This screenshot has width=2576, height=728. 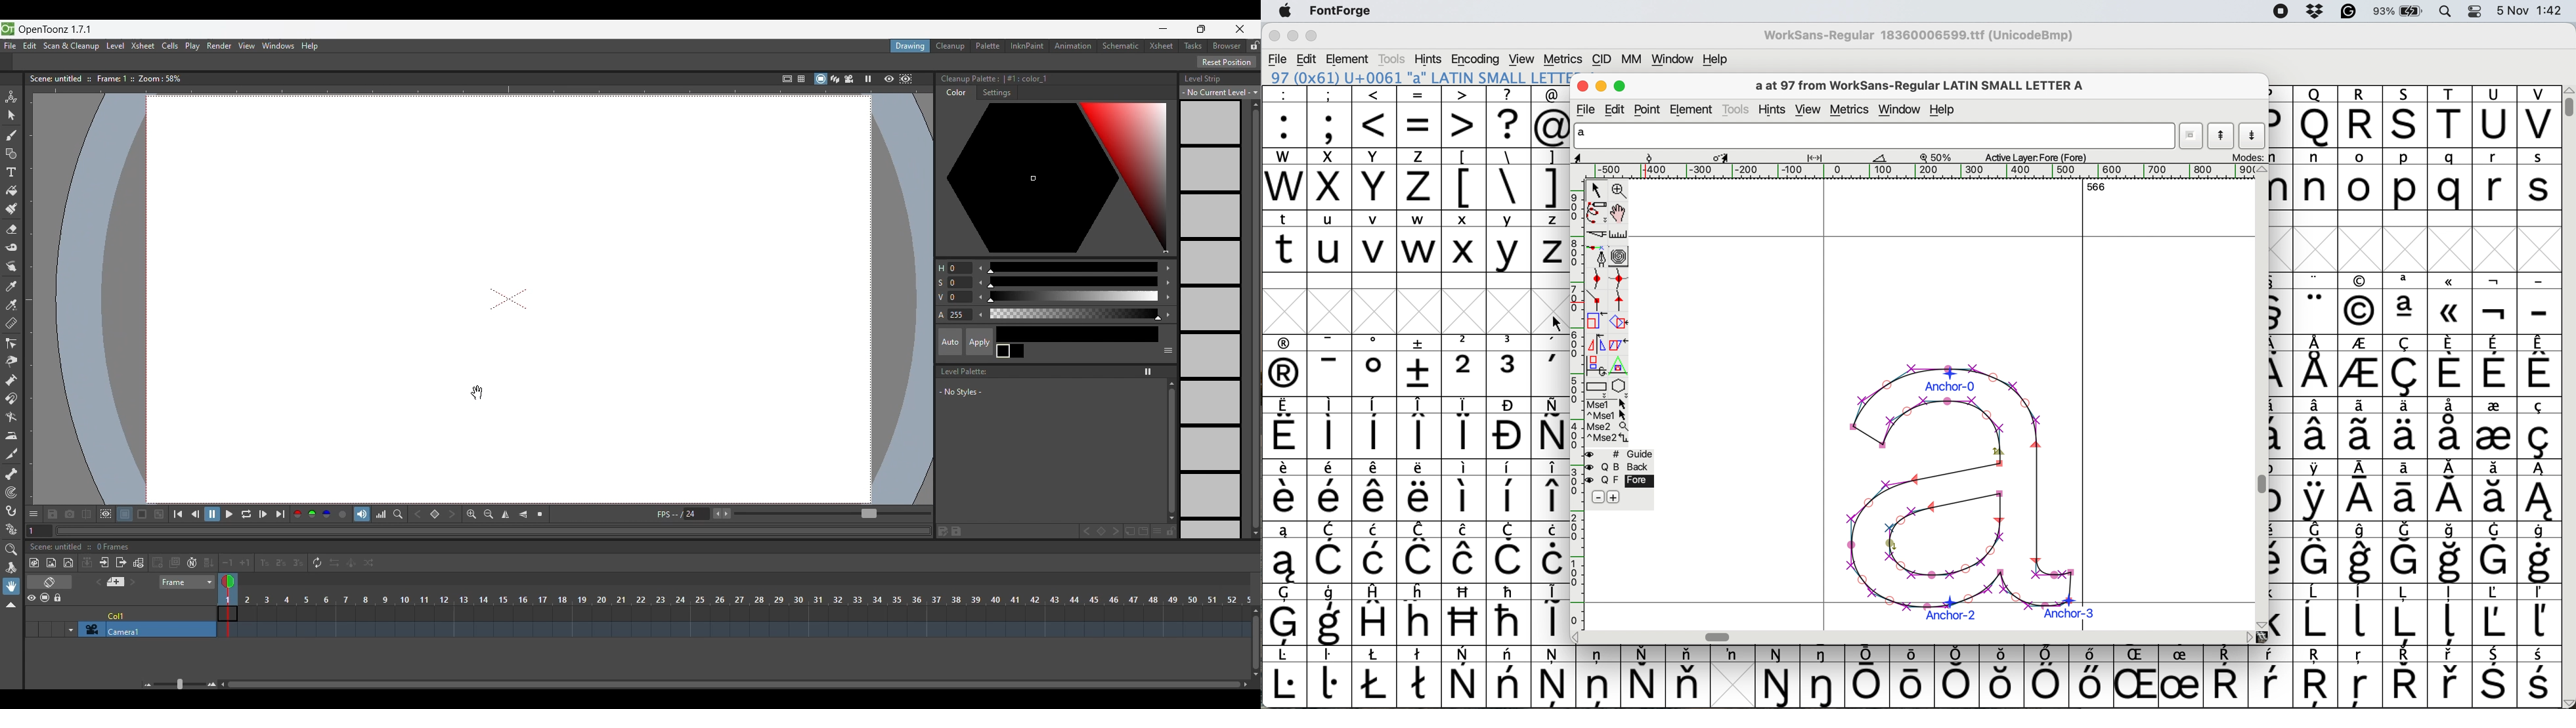 I want to click on view, so click(x=1520, y=58).